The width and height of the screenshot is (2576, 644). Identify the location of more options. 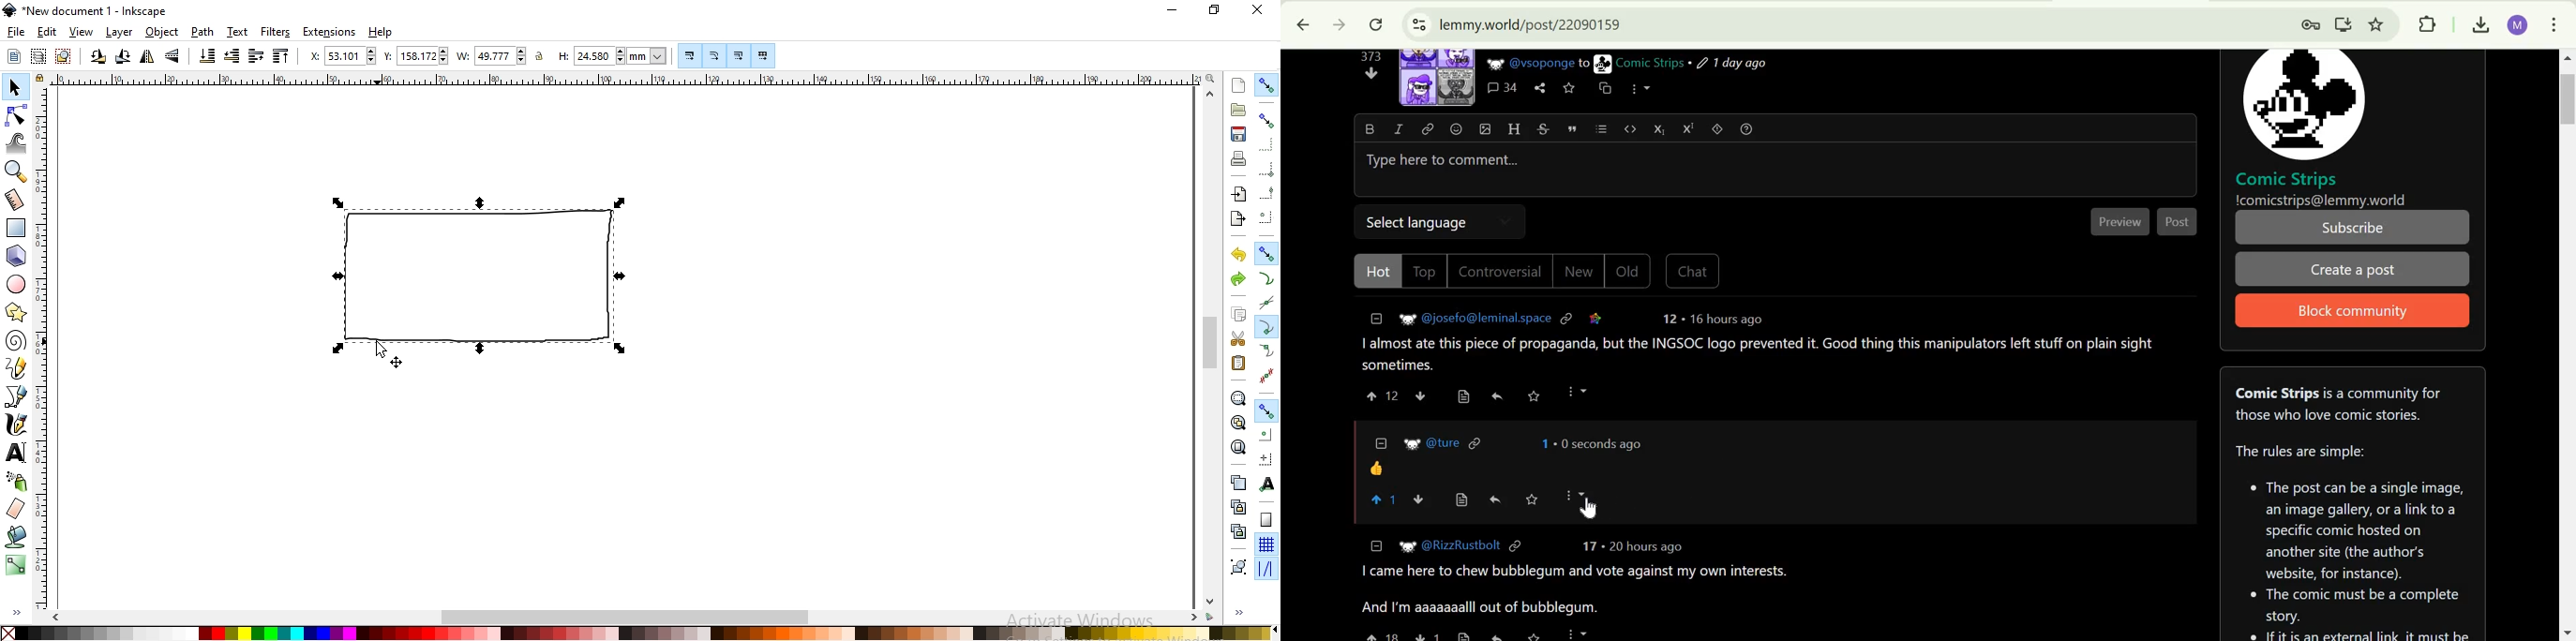
(1575, 495).